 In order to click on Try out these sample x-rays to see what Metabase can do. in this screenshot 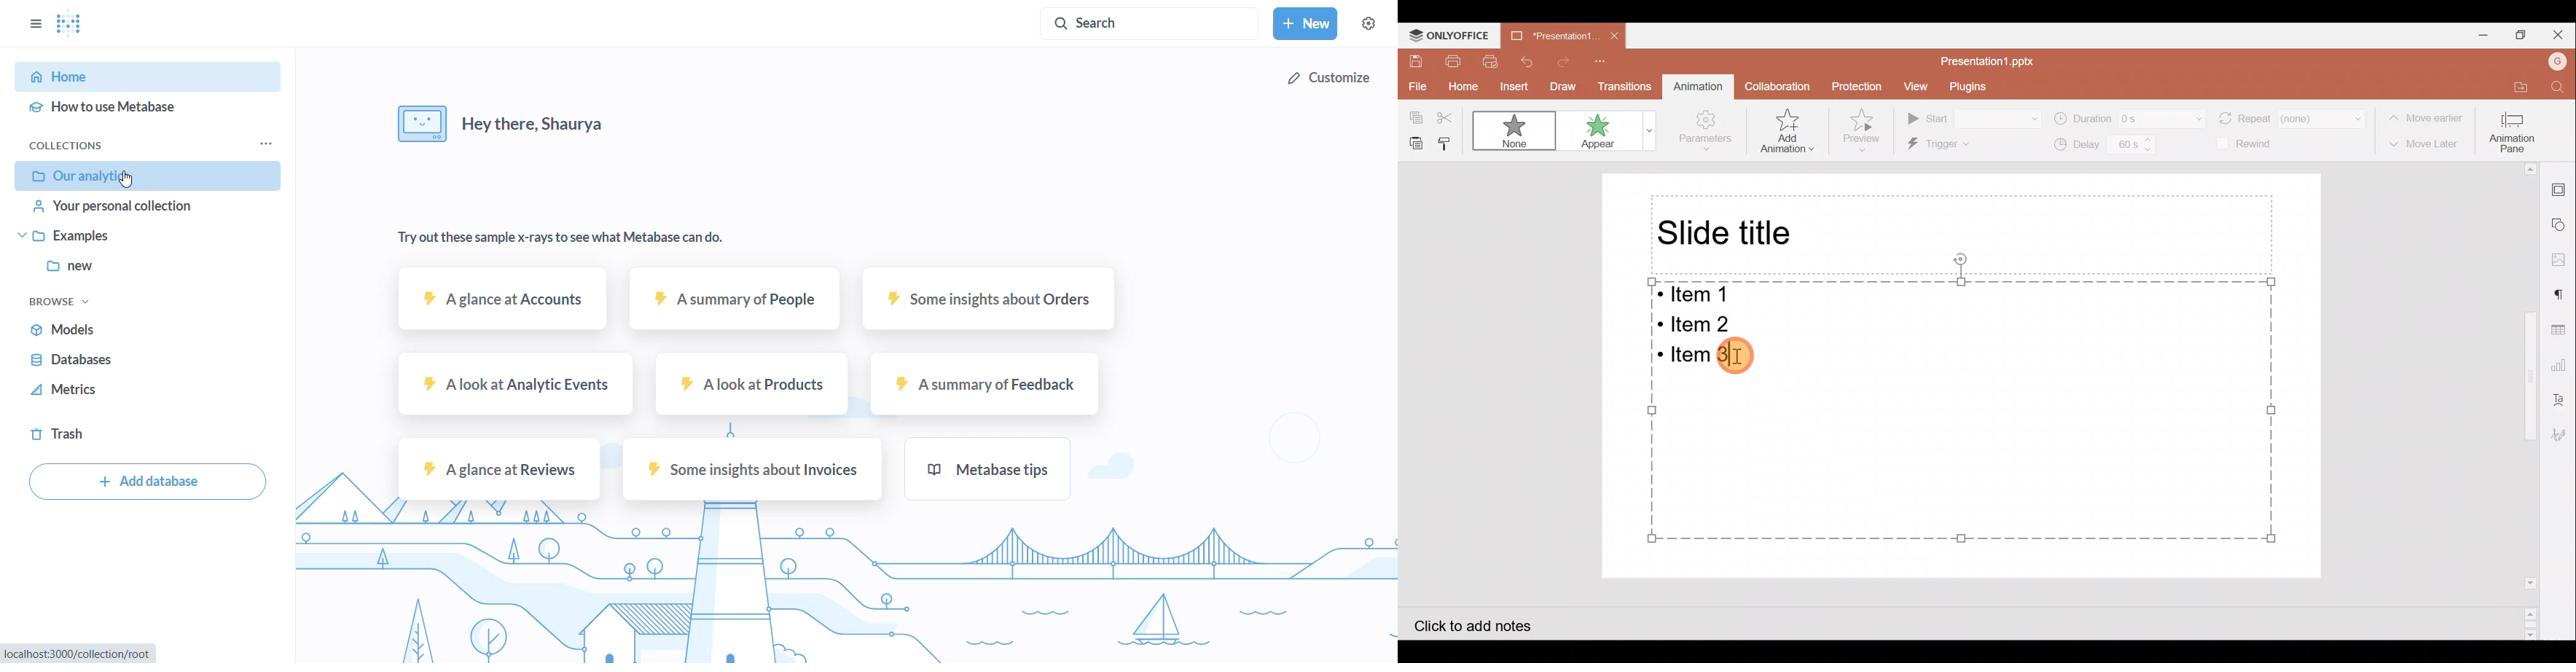, I will do `click(552, 235)`.